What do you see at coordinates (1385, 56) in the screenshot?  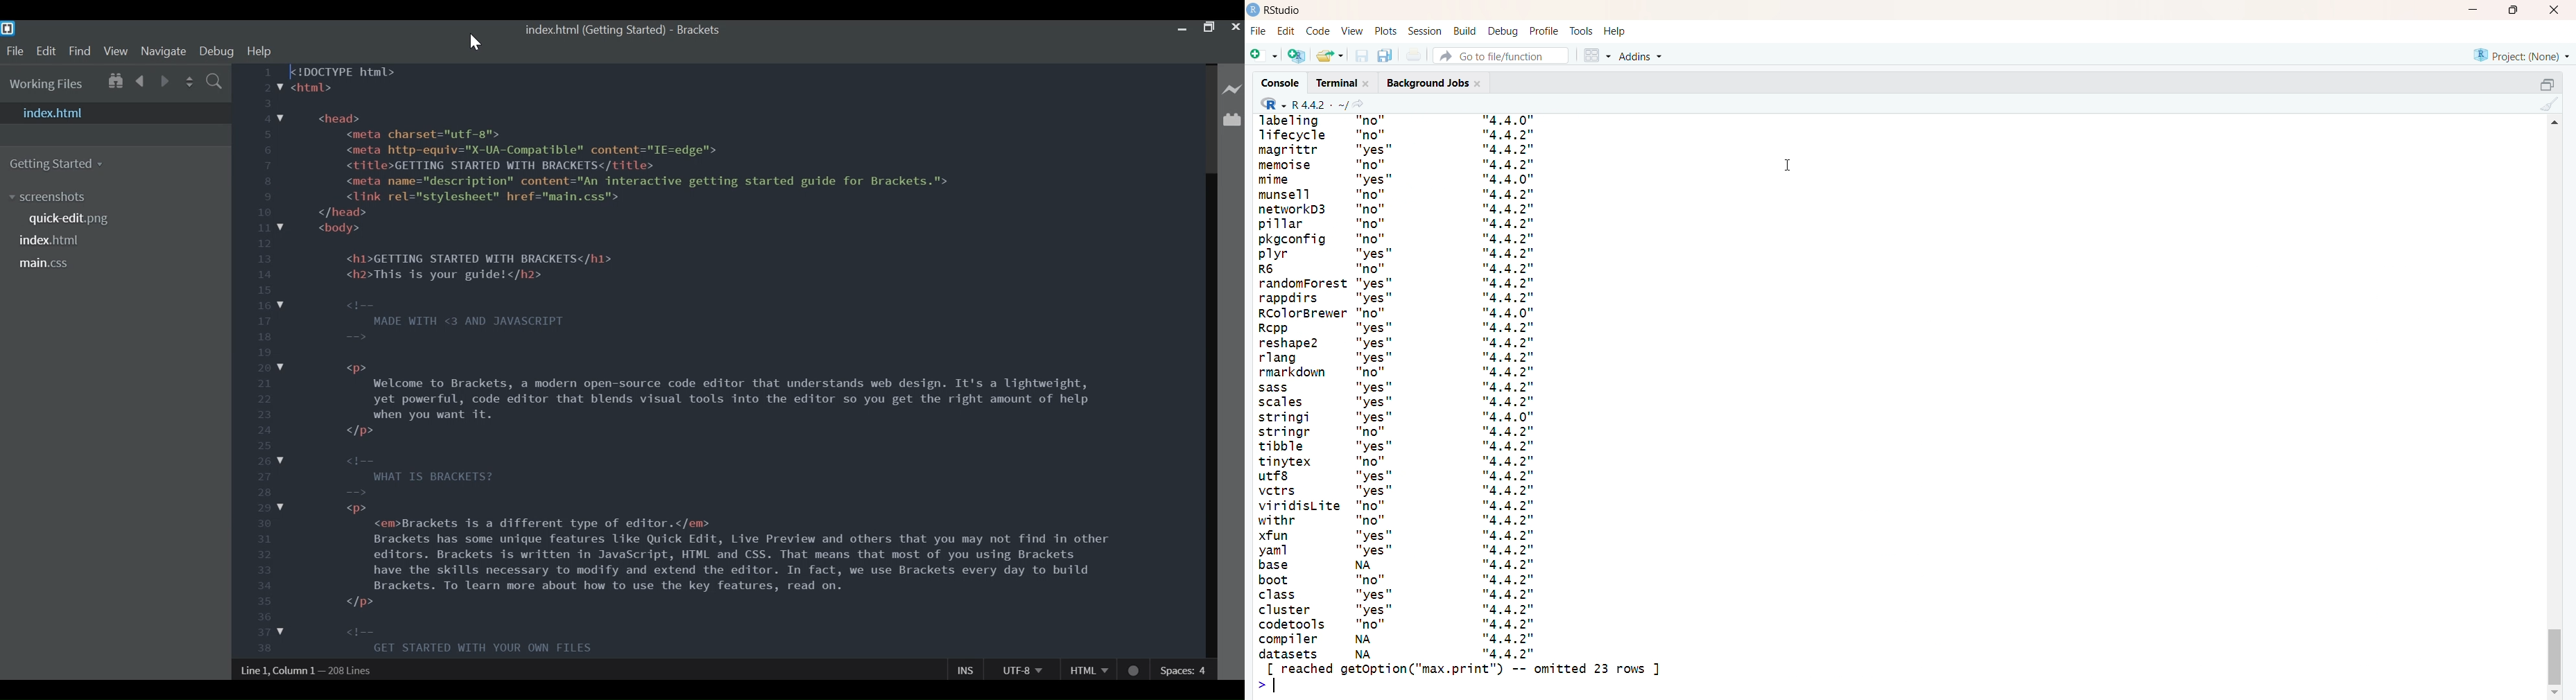 I see `save all open documents` at bounding box center [1385, 56].